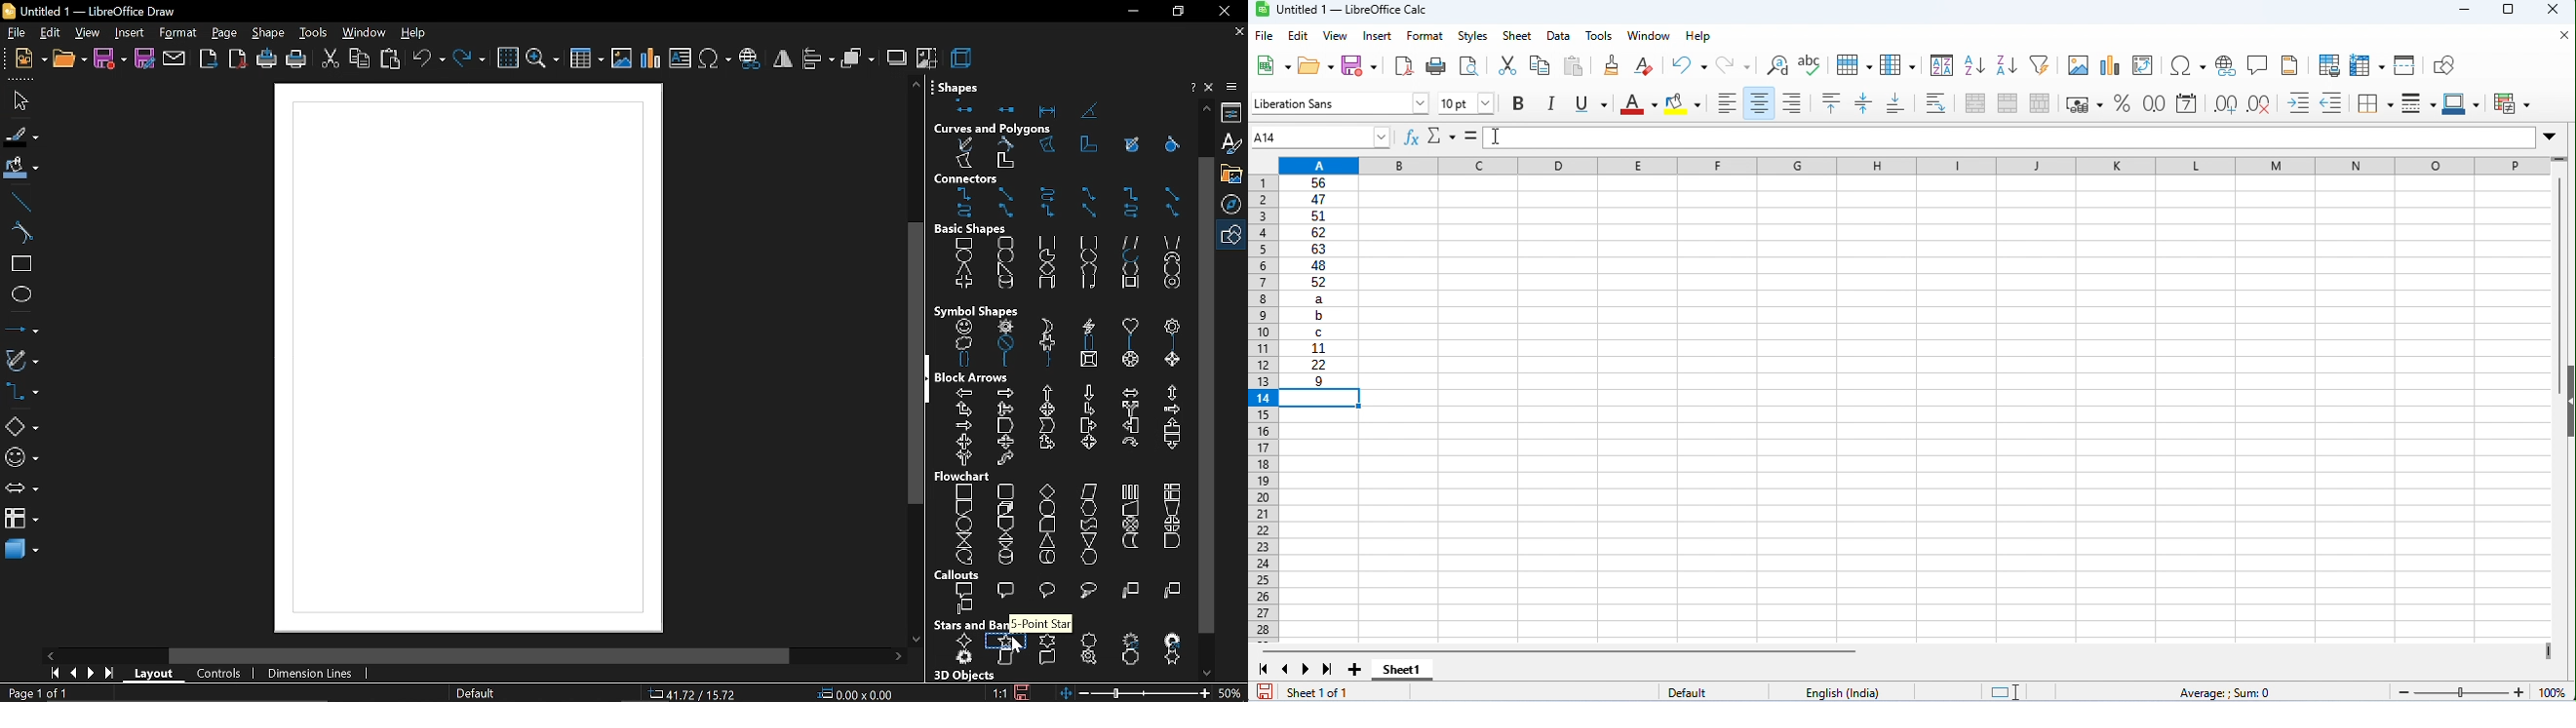 The width and height of the screenshot is (2576, 728). Describe the element at coordinates (1298, 35) in the screenshot. I see `edit` at that location.